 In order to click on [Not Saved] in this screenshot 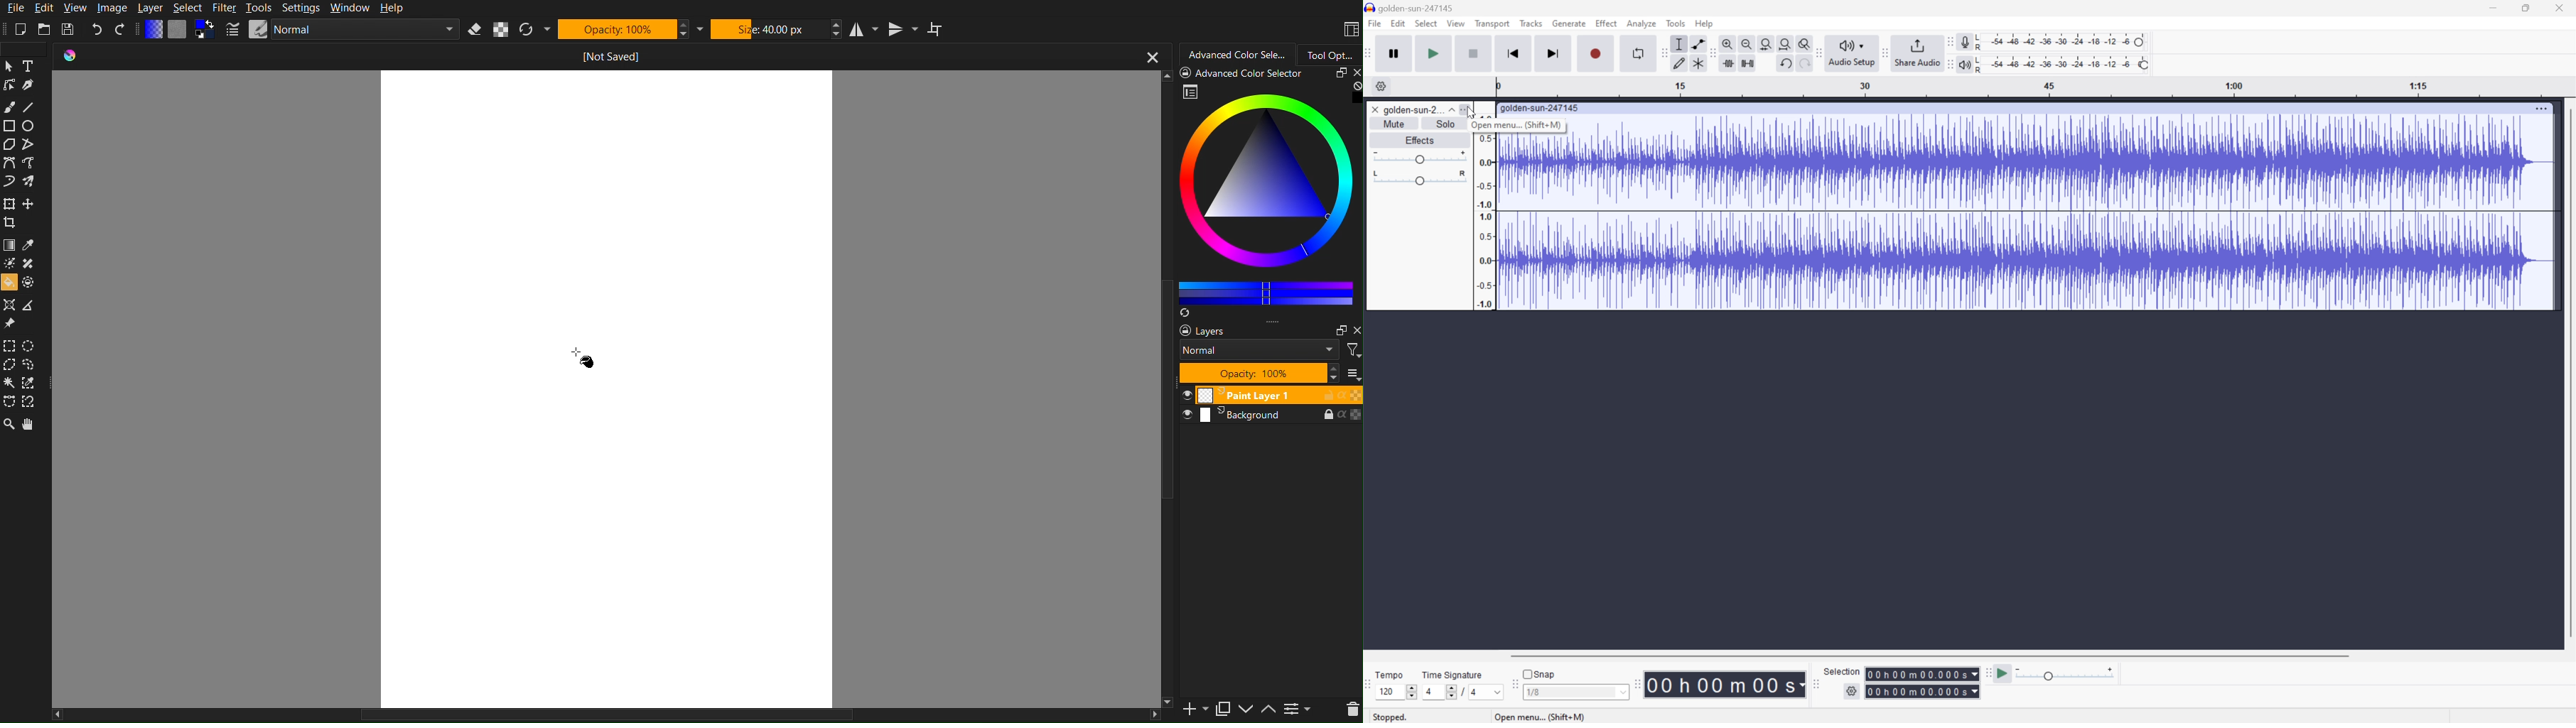, I will do `click(612, 54)`.